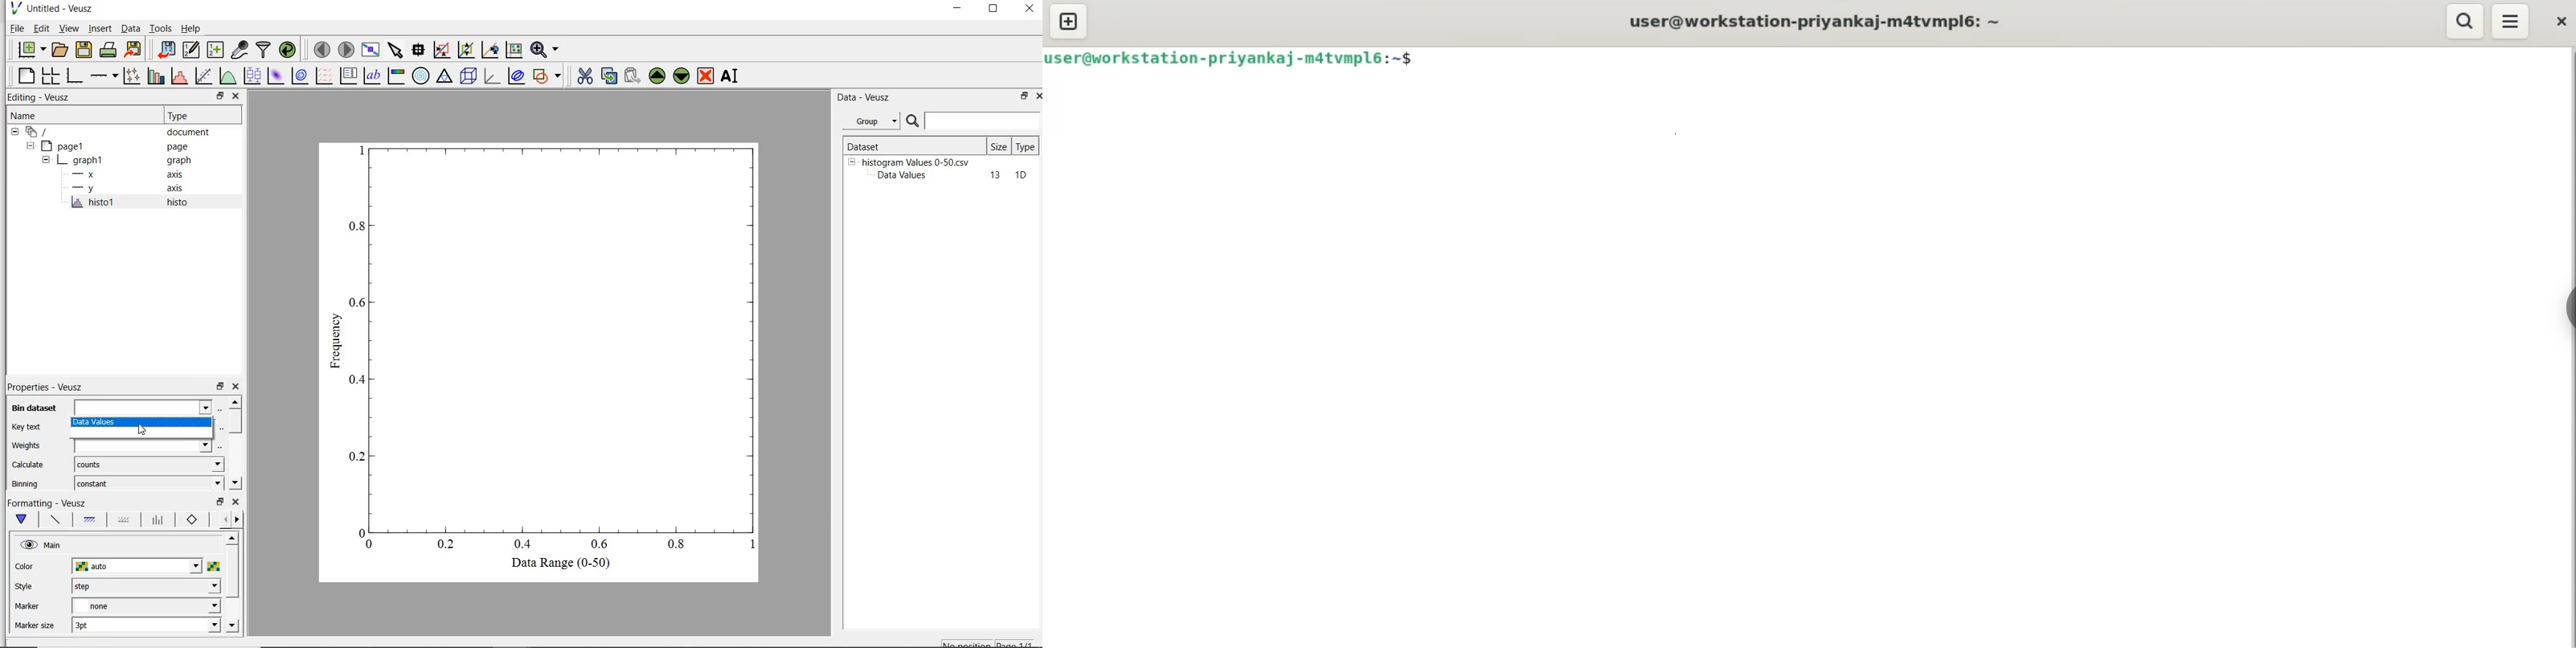  I want to click on image color bar, so click(397, 76).